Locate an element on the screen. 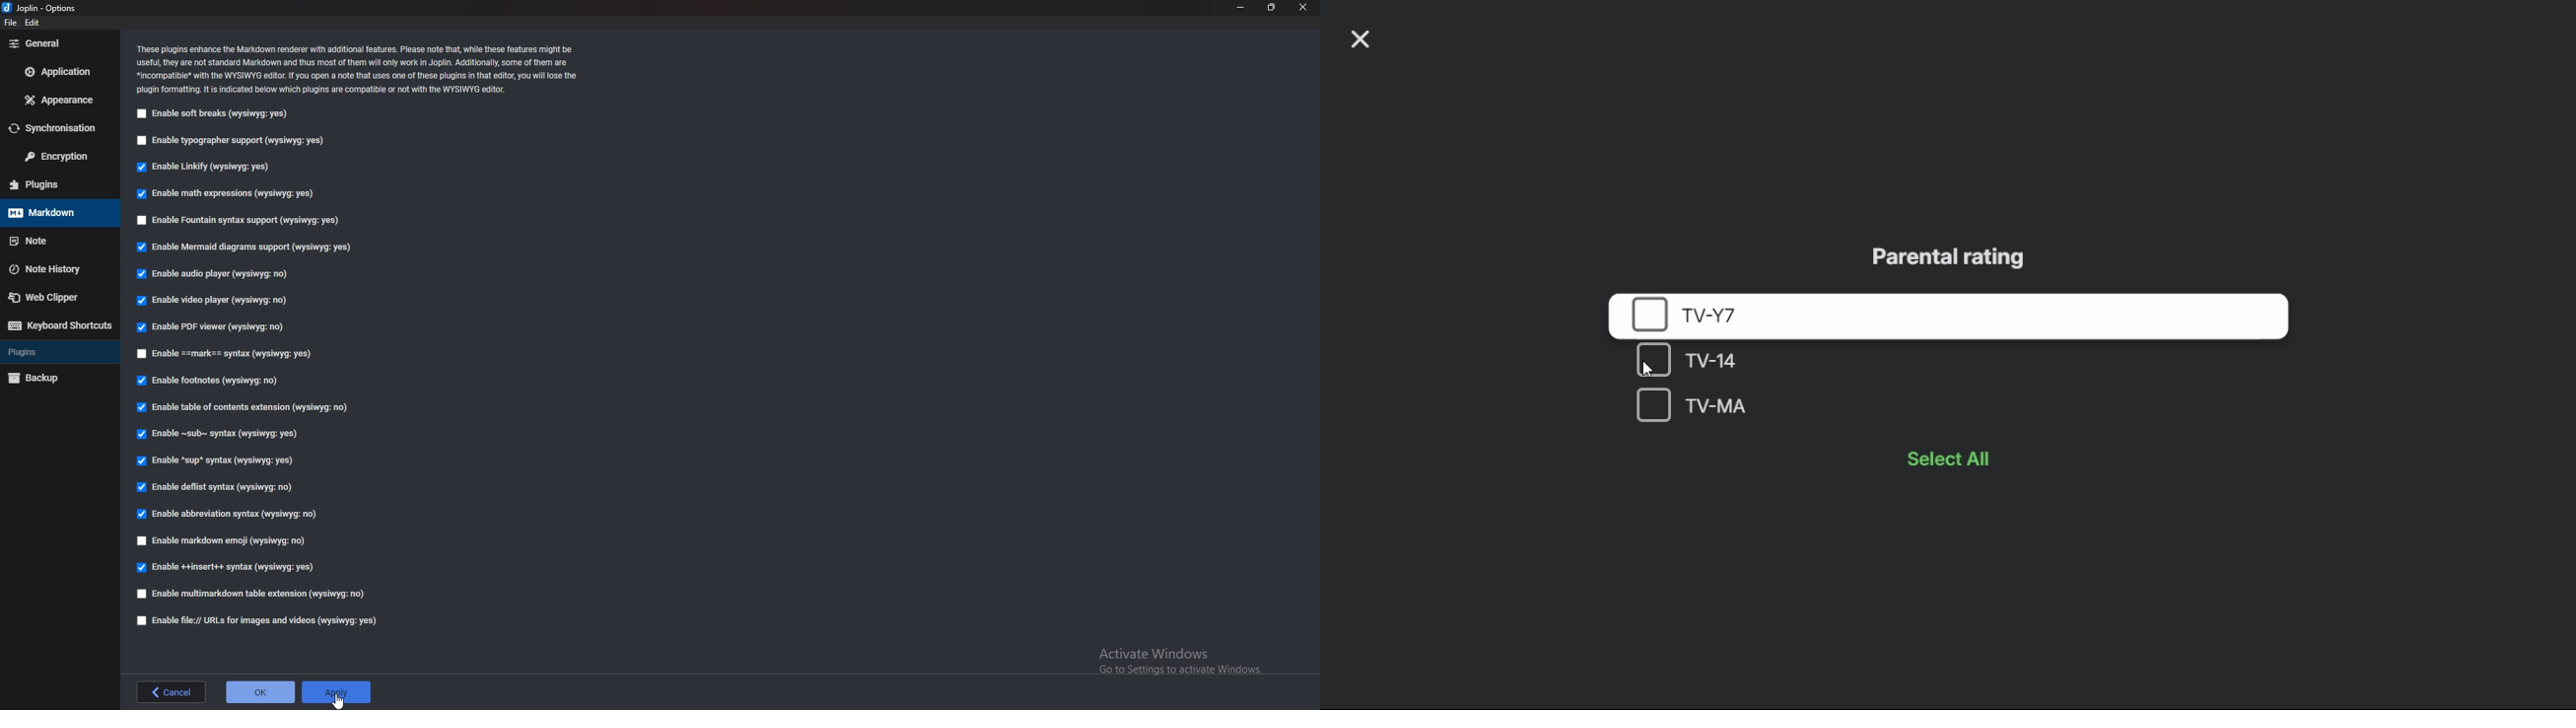 The height and width of the screenshot is (728, 2576). enable typographer support is located at coordinates (235, 140).